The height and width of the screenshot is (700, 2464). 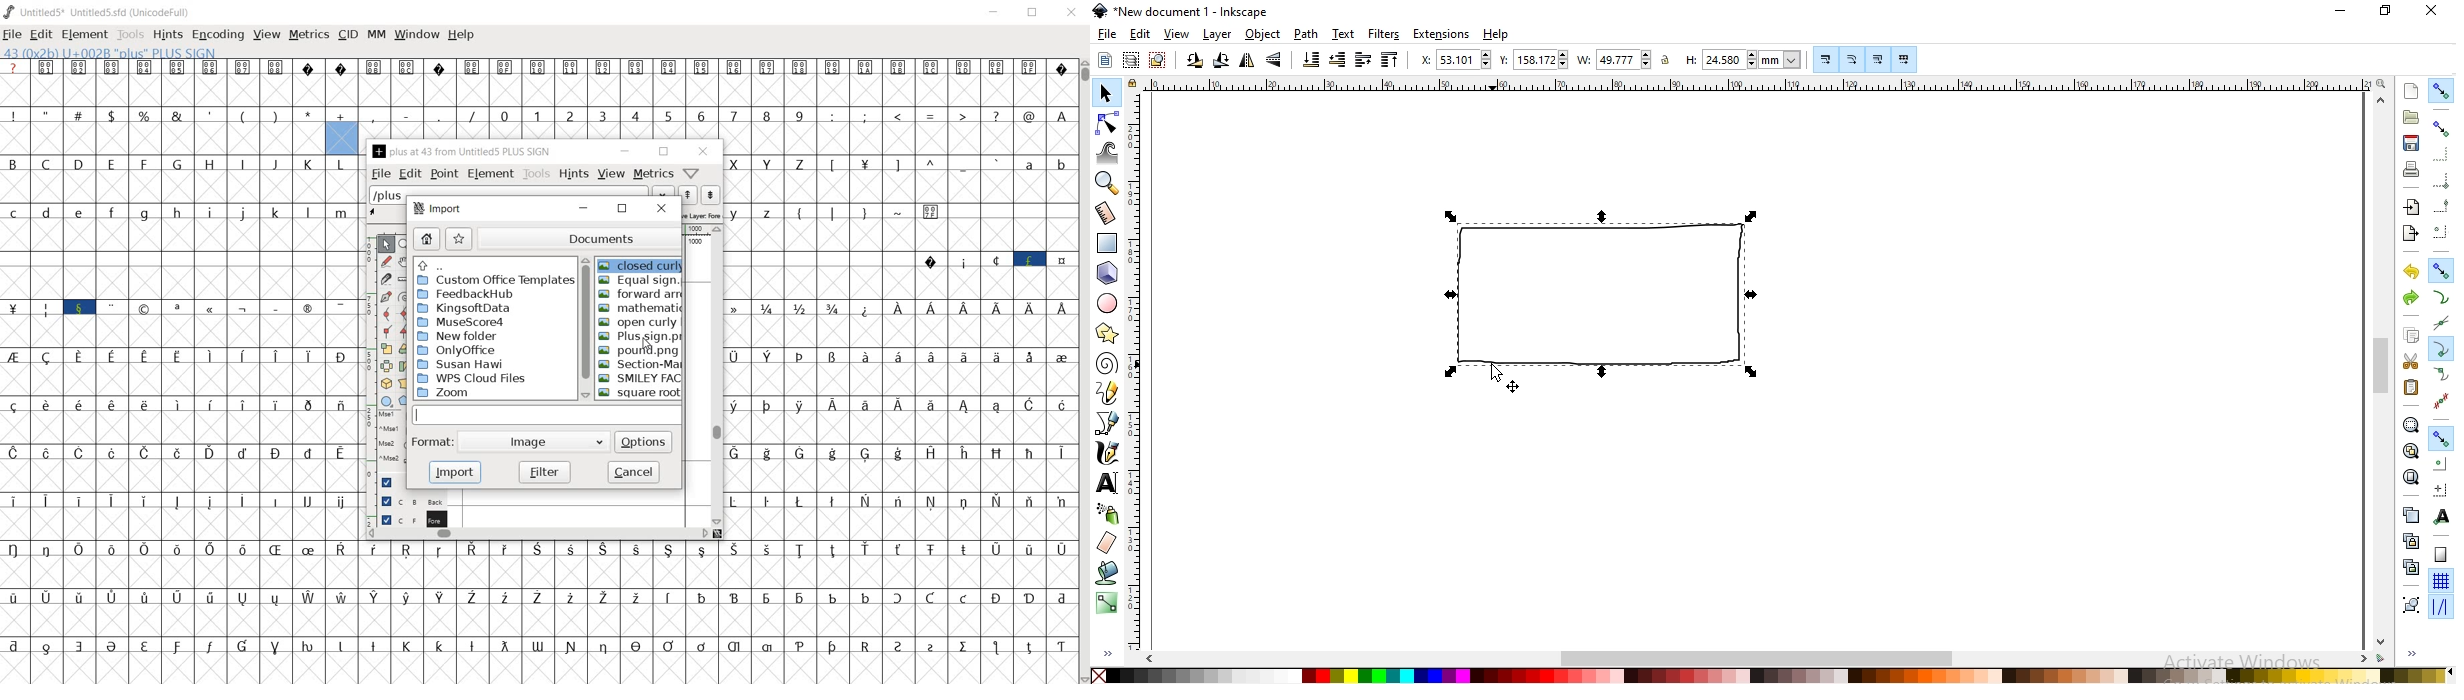 I want to click on deselect any selected objects or nodes, so click(x=1158, y=60).